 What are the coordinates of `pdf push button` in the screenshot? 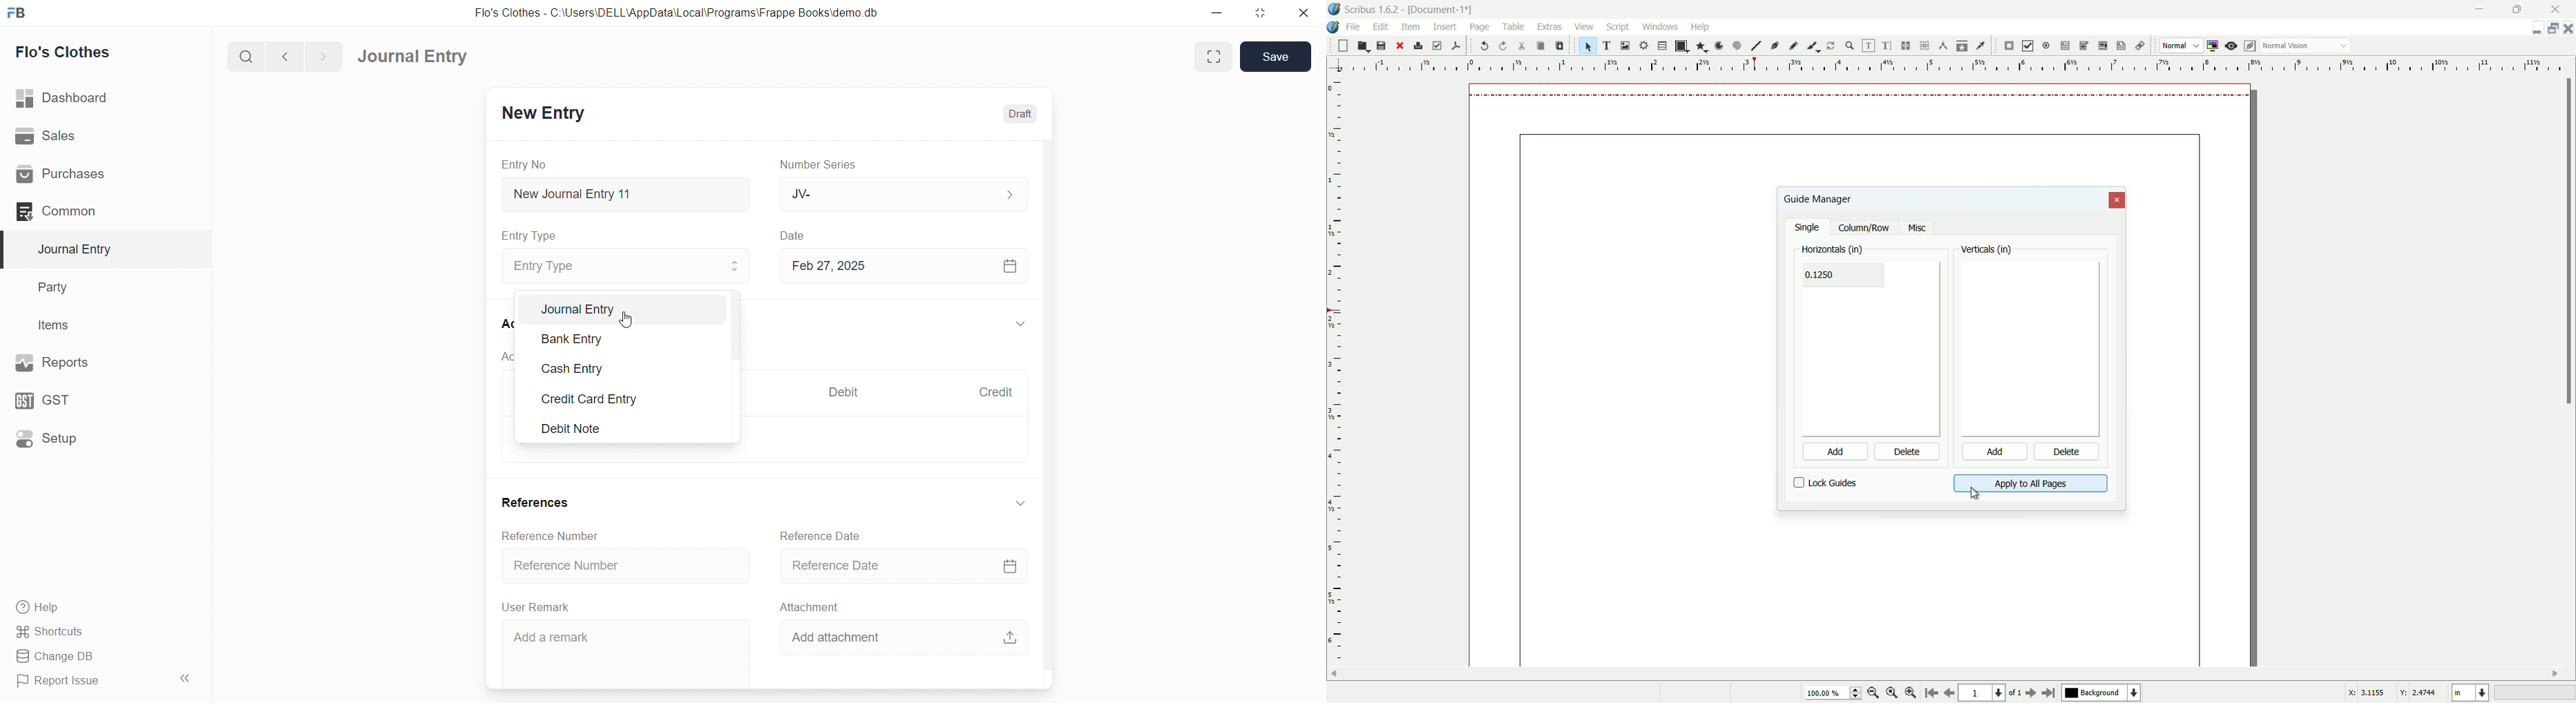 It's located at (2009, 46).